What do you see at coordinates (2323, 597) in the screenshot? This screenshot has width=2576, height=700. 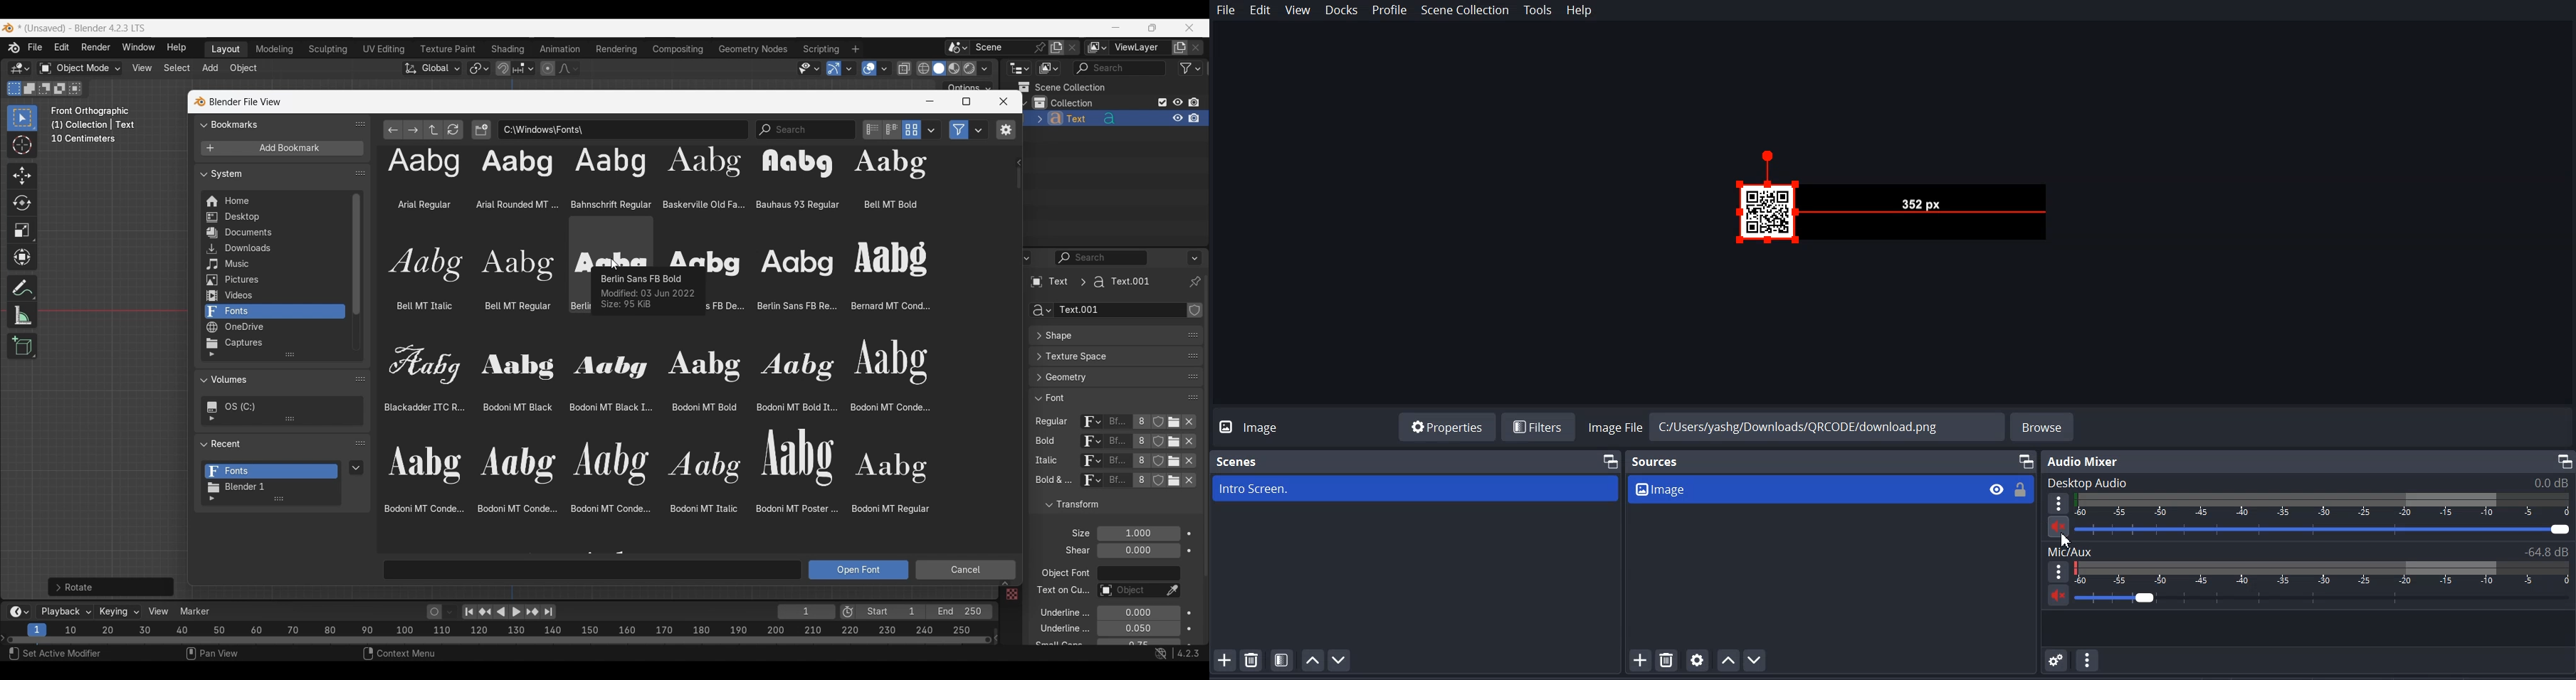 I see `Volume Adjuster` at bounding box center [2323, 597].